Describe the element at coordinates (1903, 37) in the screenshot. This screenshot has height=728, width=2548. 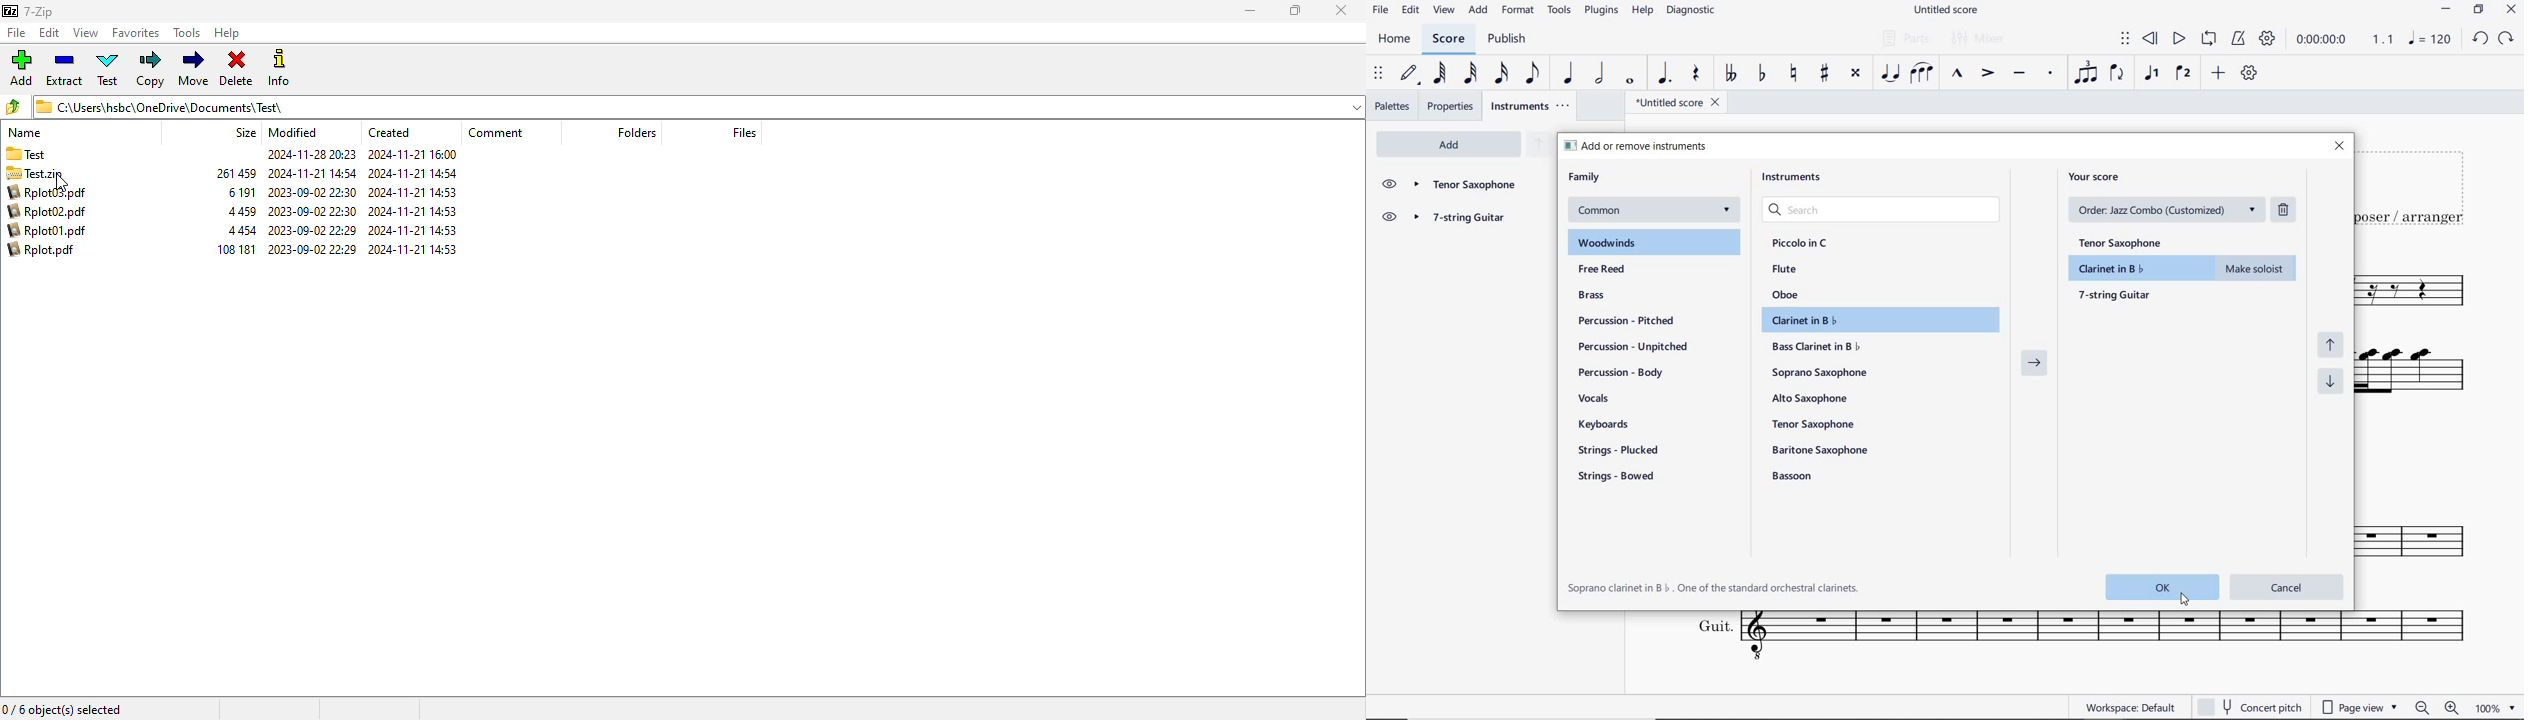
I see `PARTS` at that location.